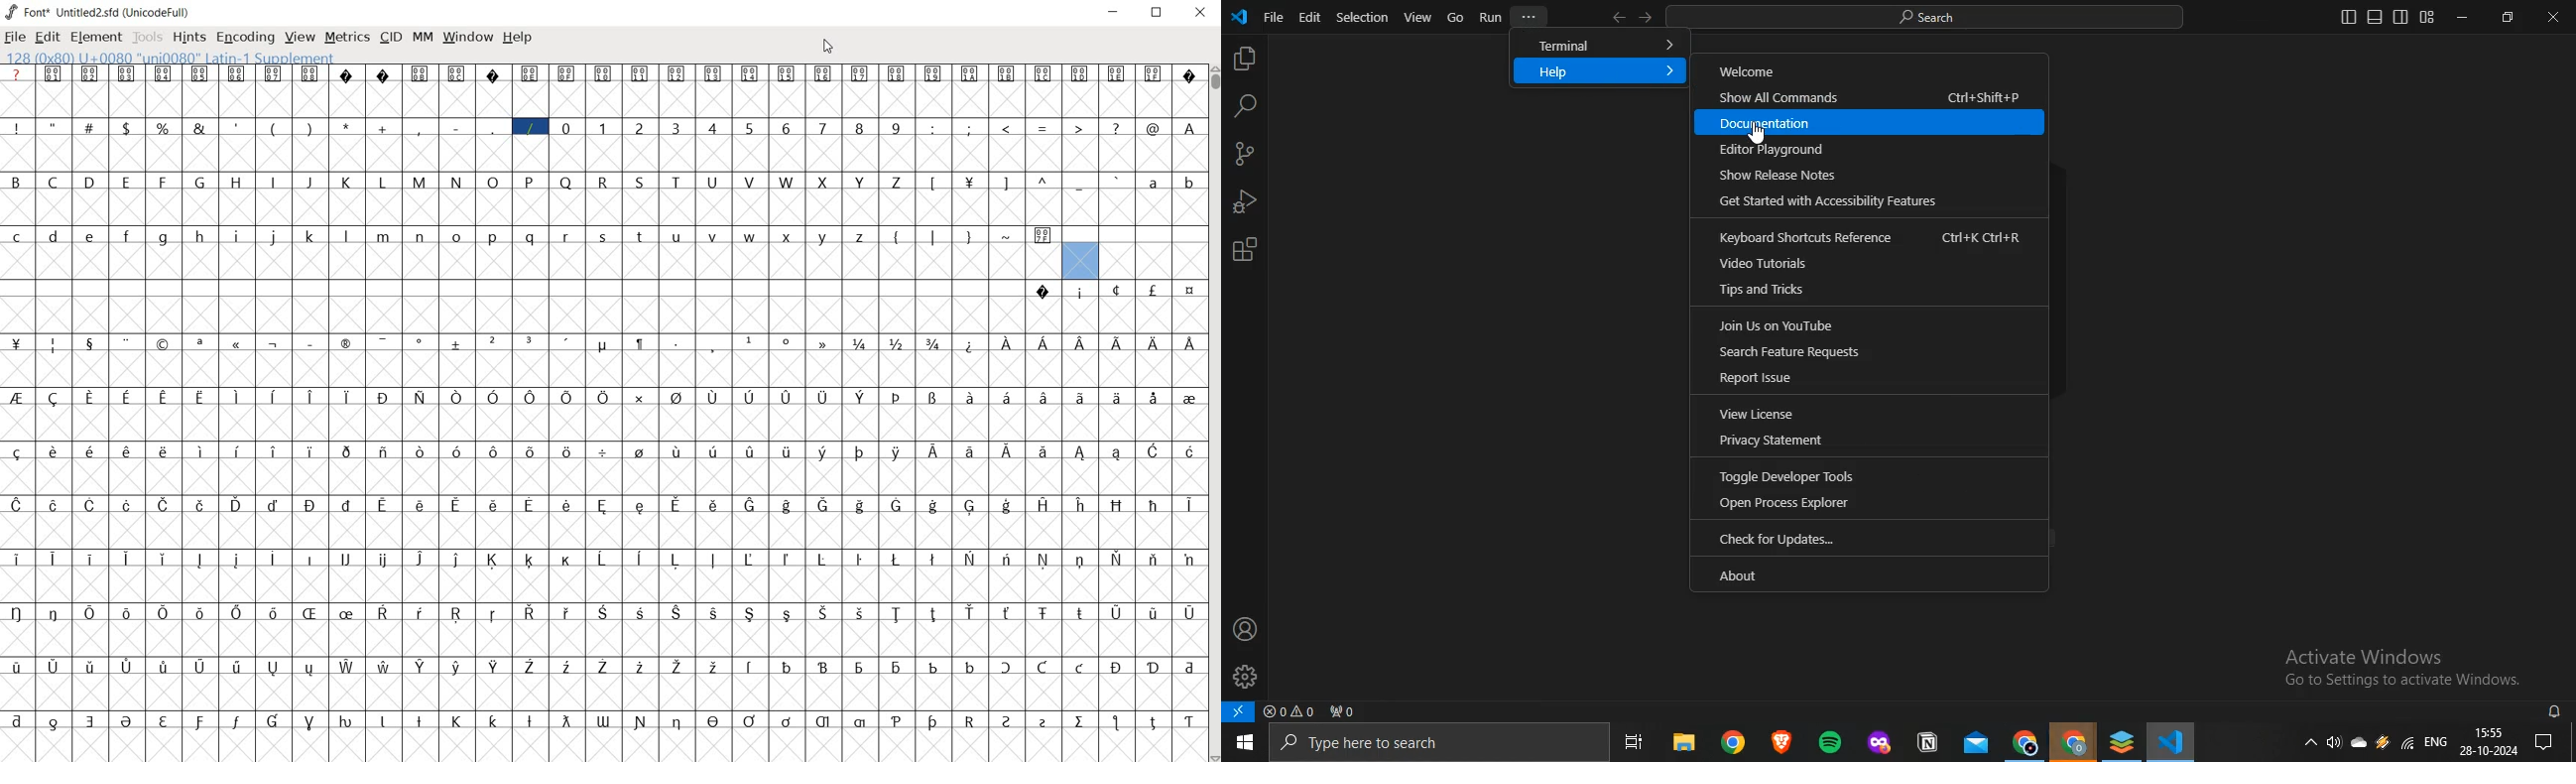 This screenshot has height=784, width=2576. I want to click on glyph, so click(274, 345).